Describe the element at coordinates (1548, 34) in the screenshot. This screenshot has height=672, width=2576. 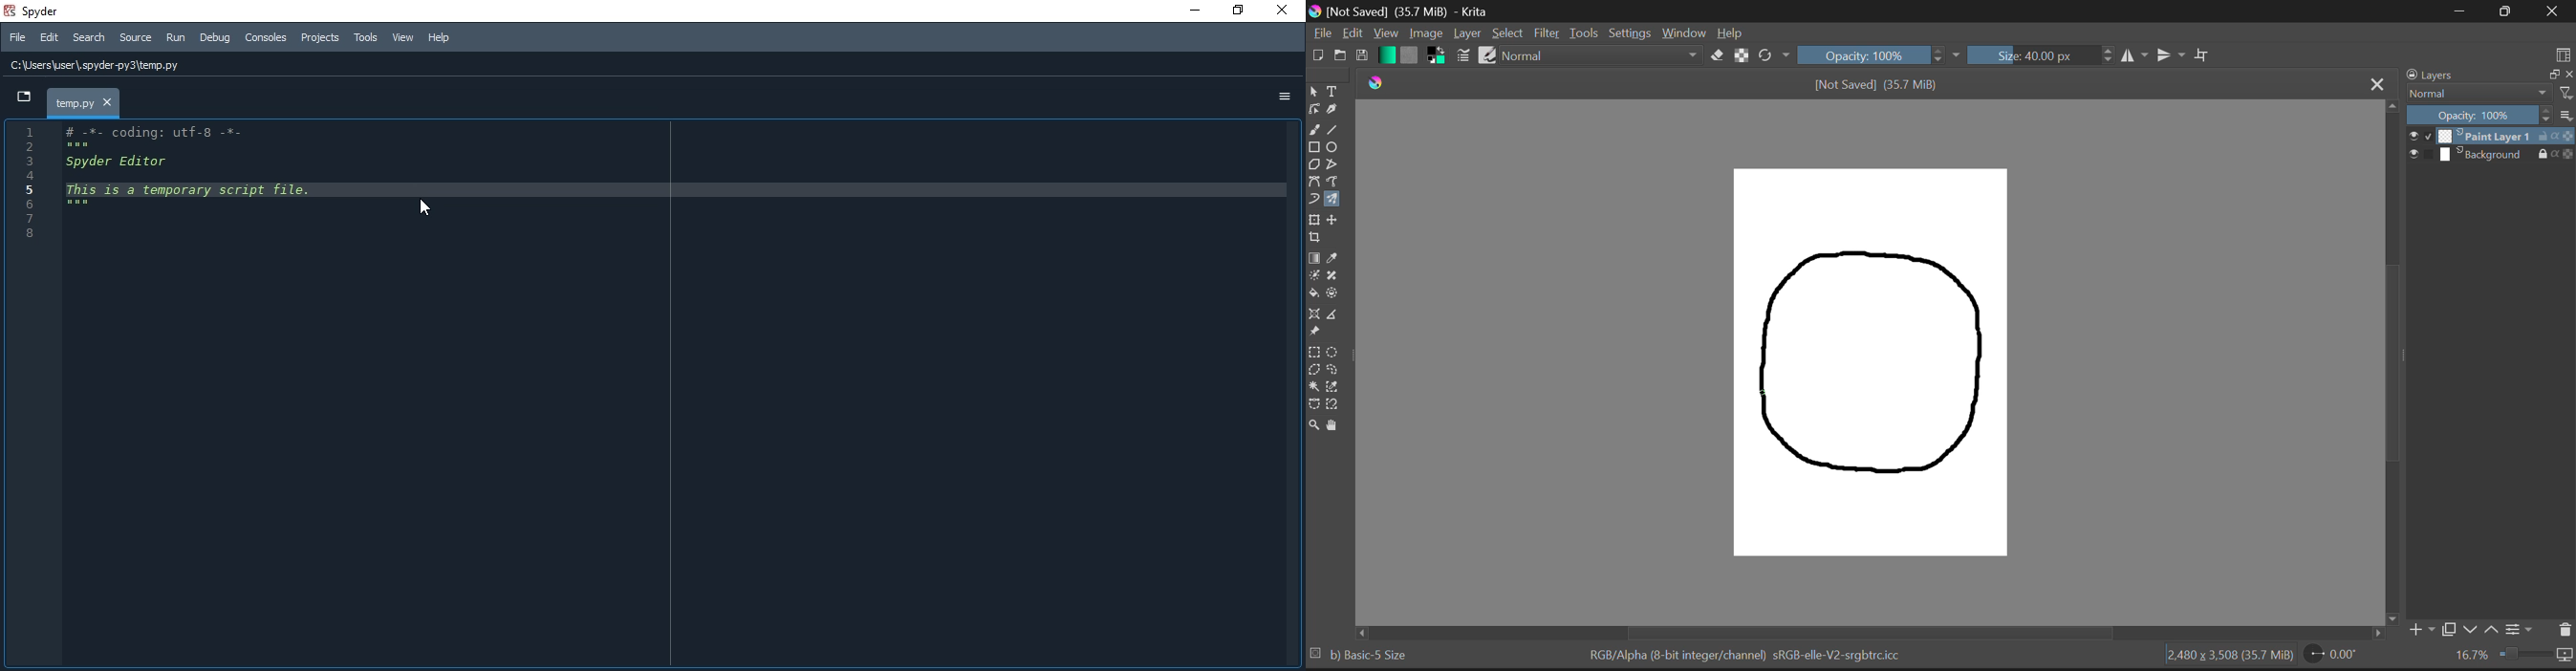
I see `Filter` at that location.